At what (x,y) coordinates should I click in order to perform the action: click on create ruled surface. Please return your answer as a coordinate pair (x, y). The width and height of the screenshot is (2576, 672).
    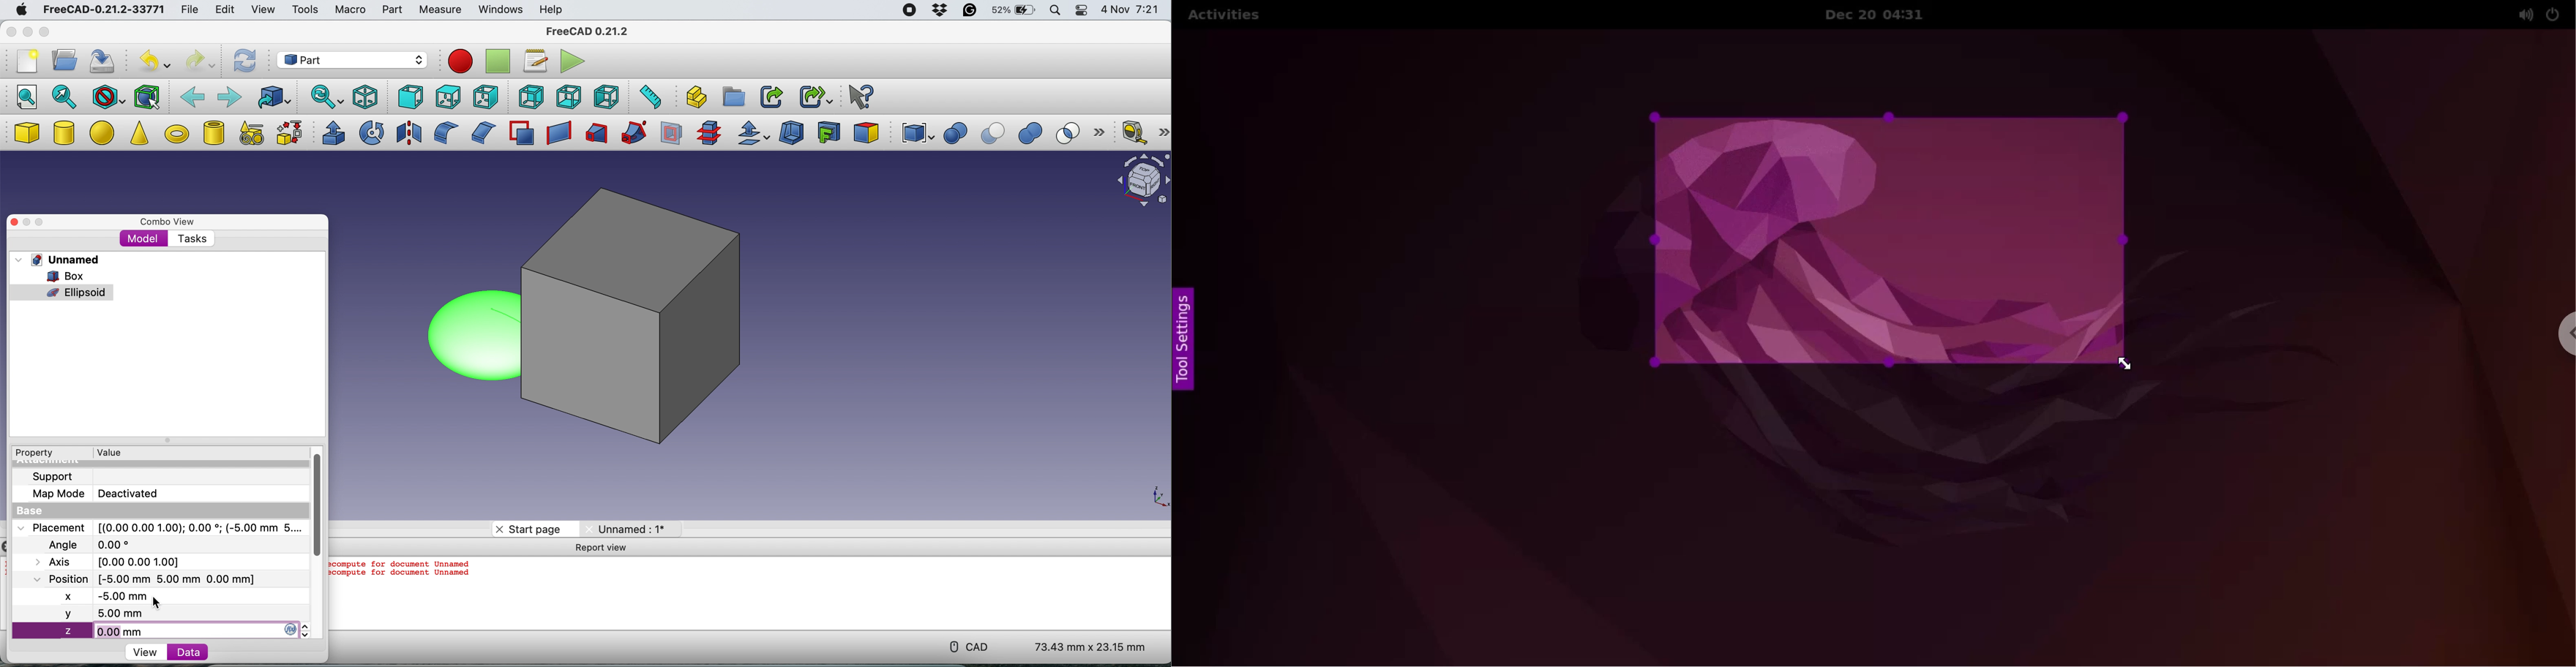
    Looking at the image, I should click on (556, 134).